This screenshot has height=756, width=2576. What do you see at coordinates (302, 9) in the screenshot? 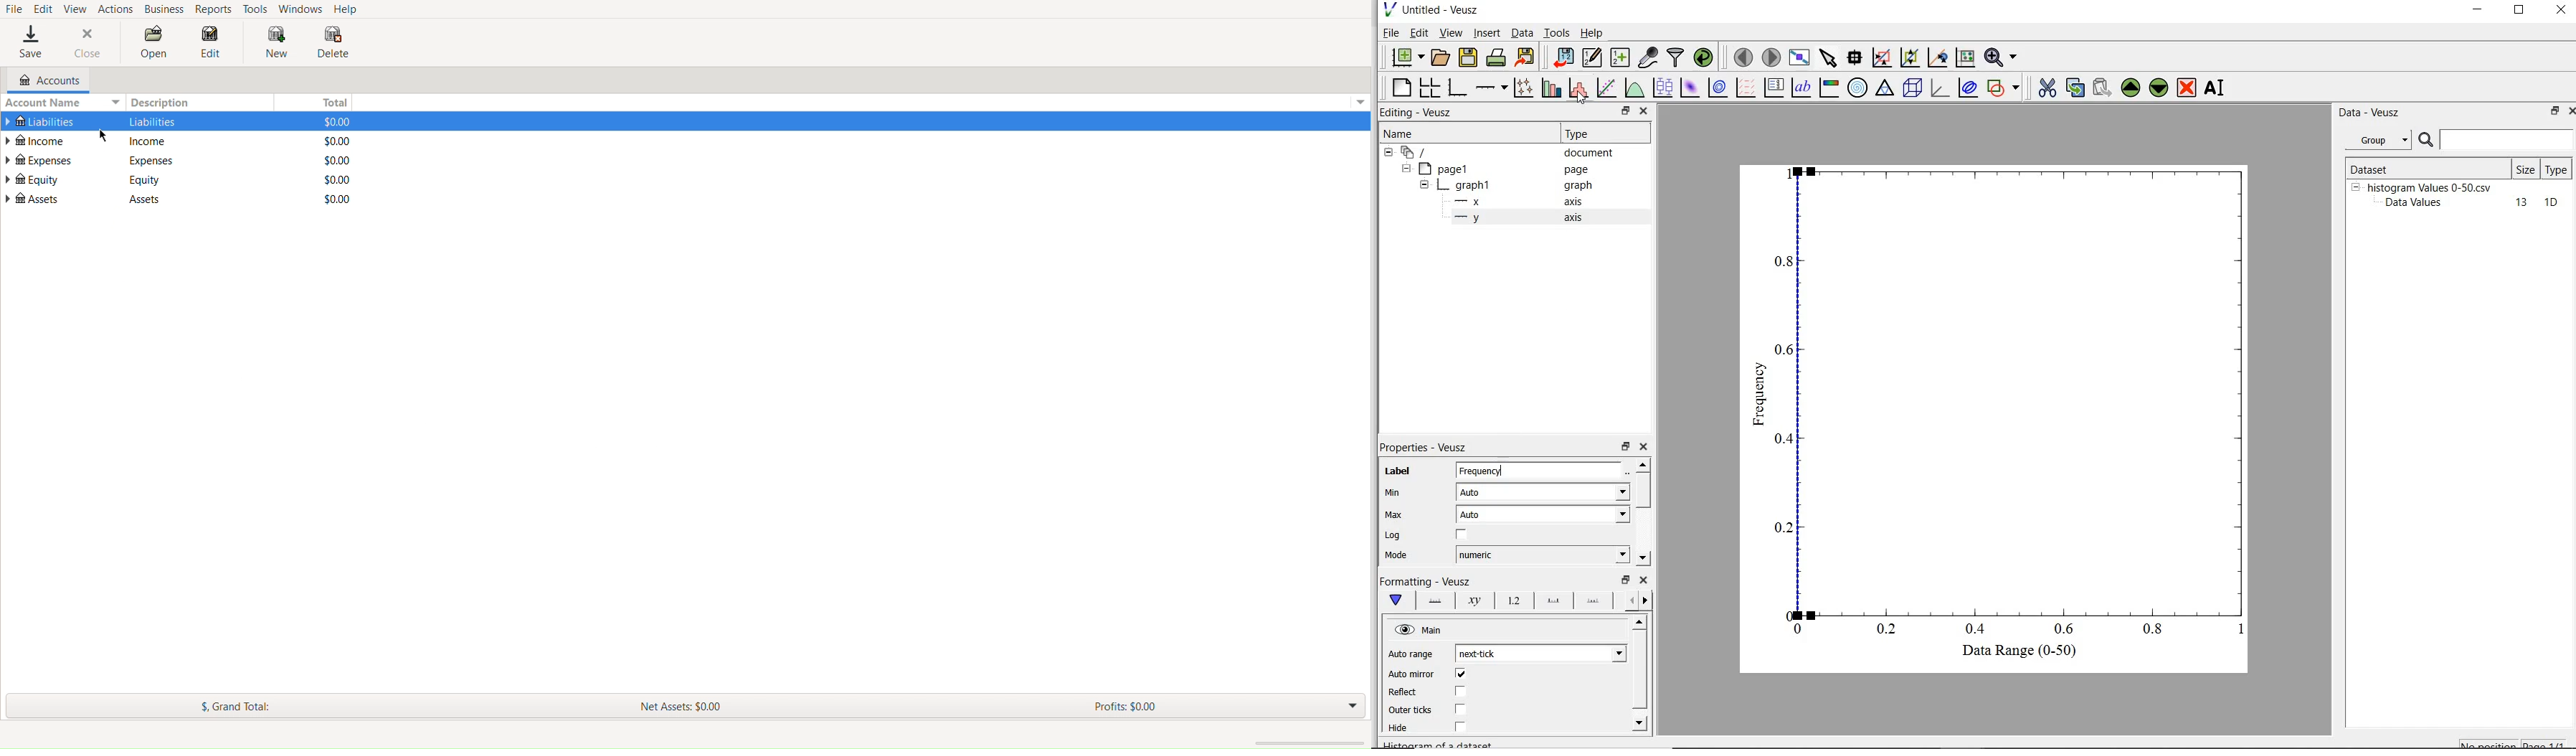
I see `Windows` at bounding box center [302, 9].